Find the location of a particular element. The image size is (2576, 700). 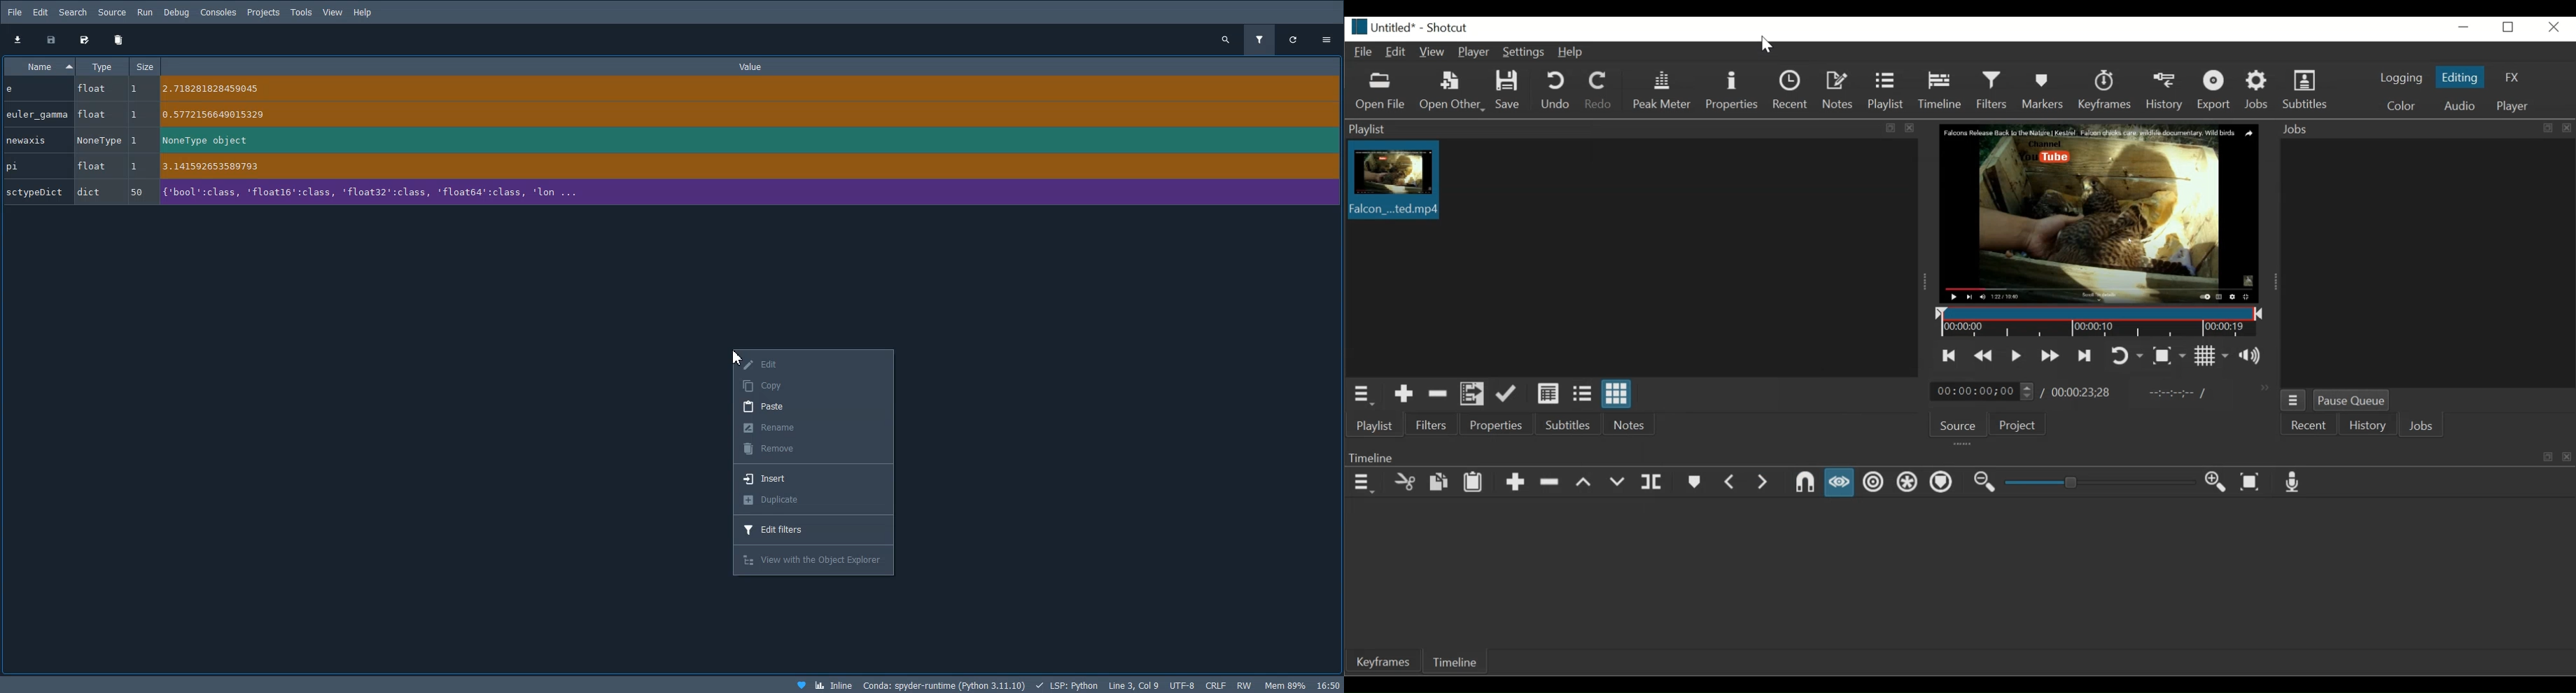

Add files to the playlist is located at coordinates (1472, 393).